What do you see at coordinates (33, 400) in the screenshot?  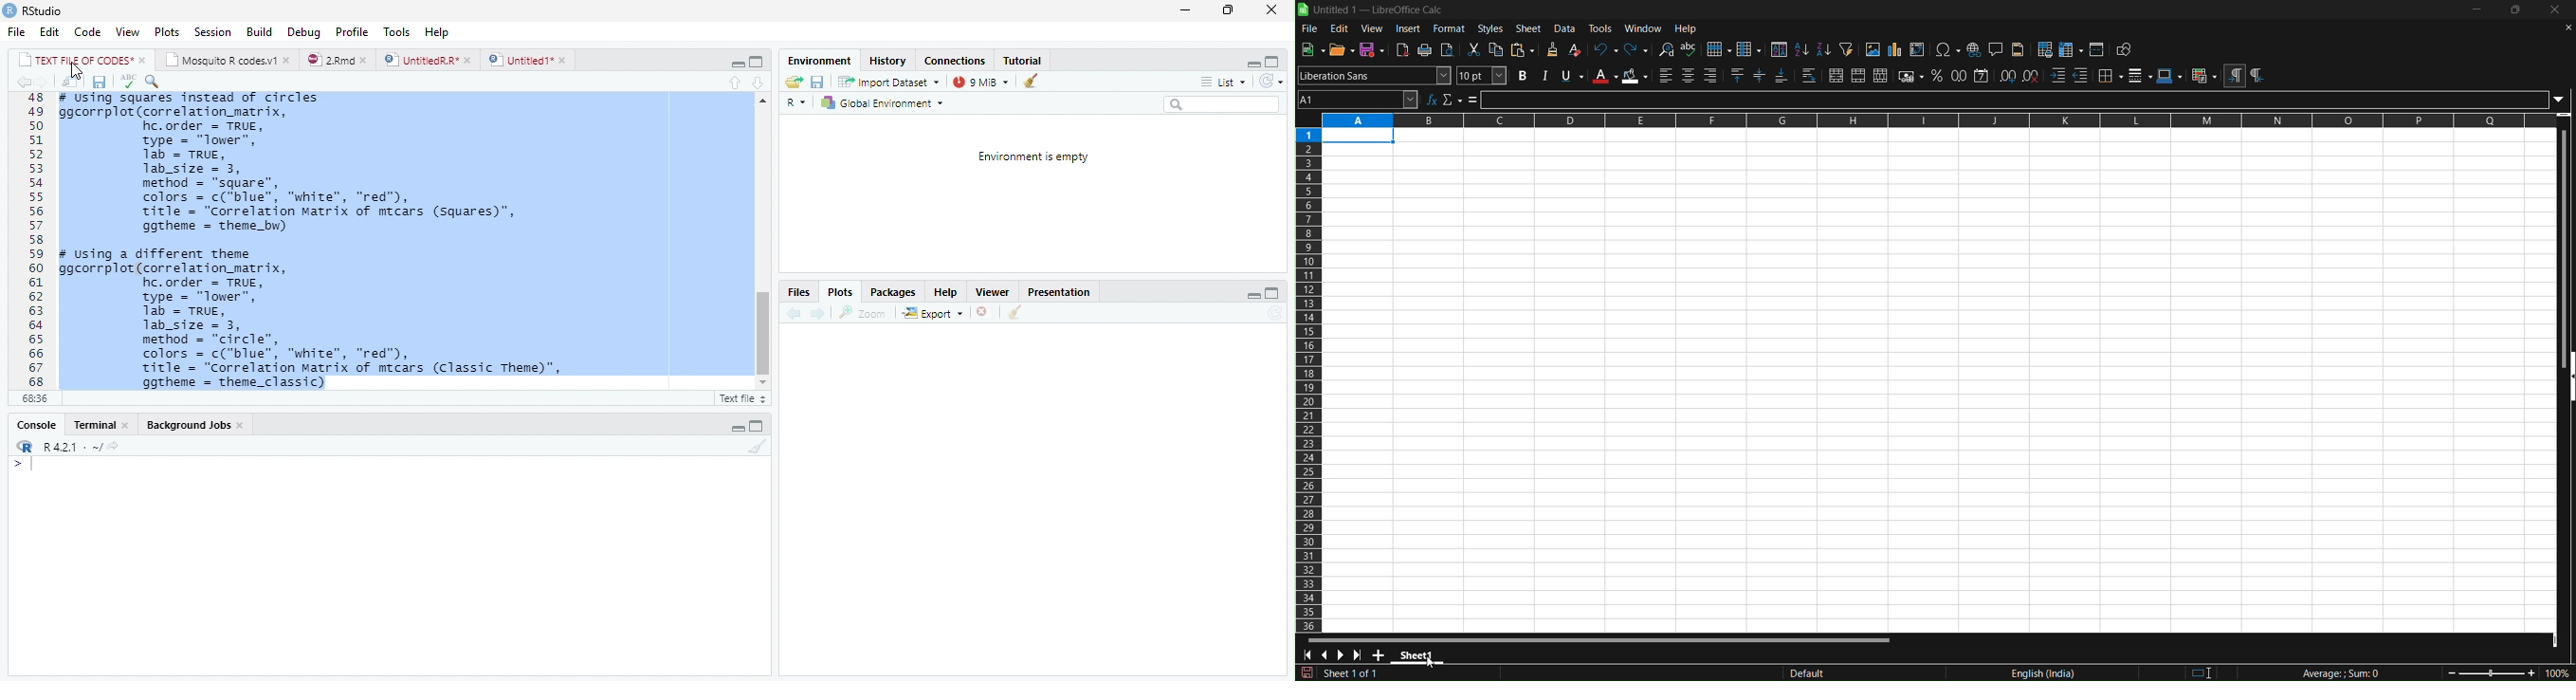 I see `68:36` at bounding box center [33, 400].